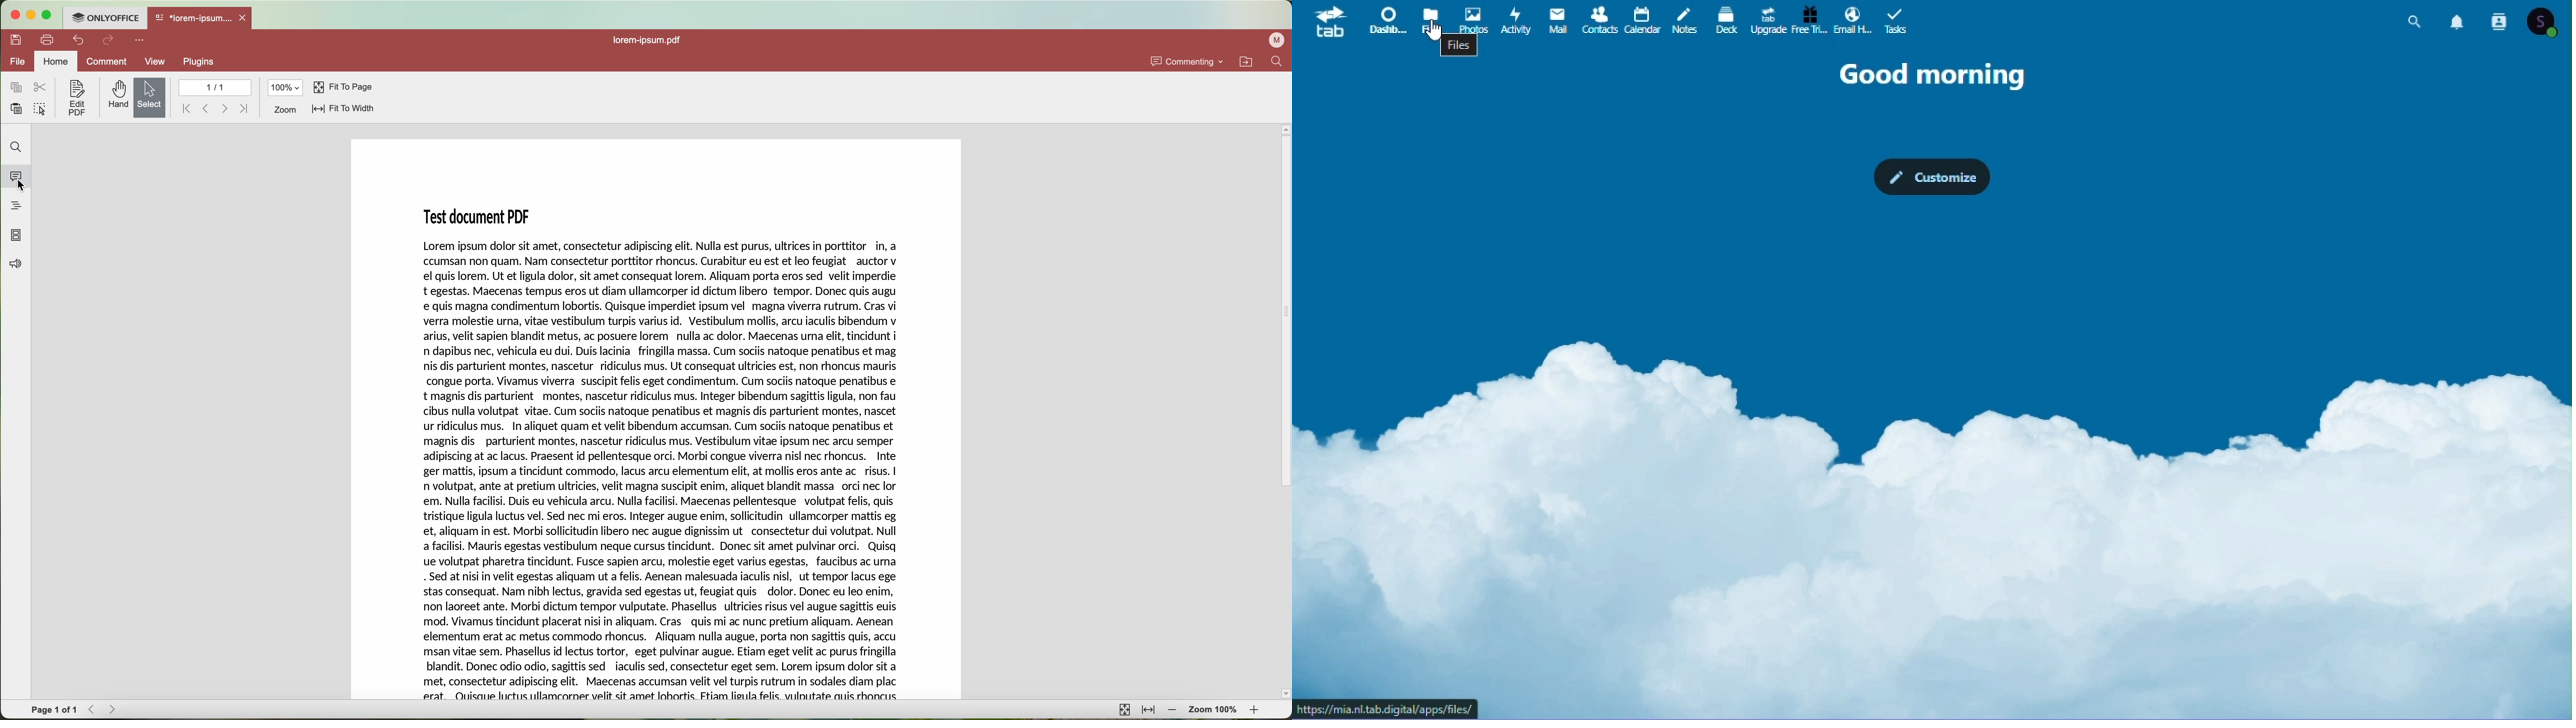  What do you see at coordinates (16, 87) in the screenshot?
I see `copy` at bounding box center [16, 87].